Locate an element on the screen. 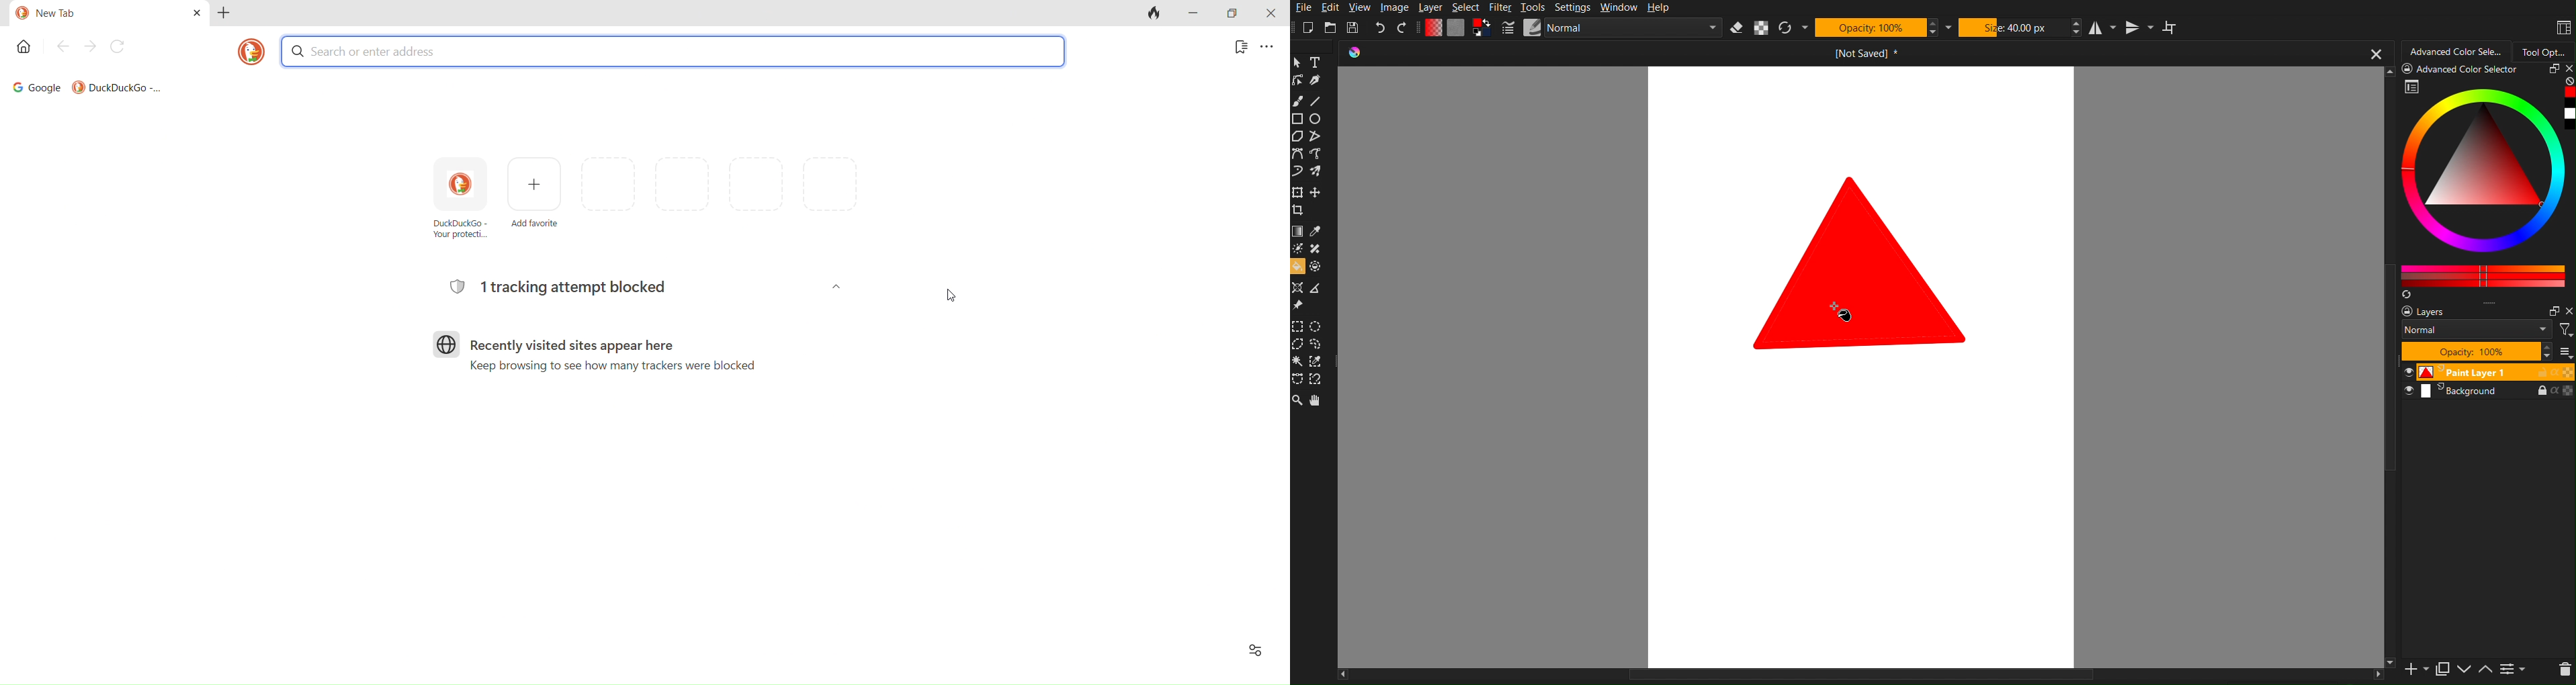 The width and height of the screenshot is (2576, 700). polyline tool is located at coordinates (1318, 137).